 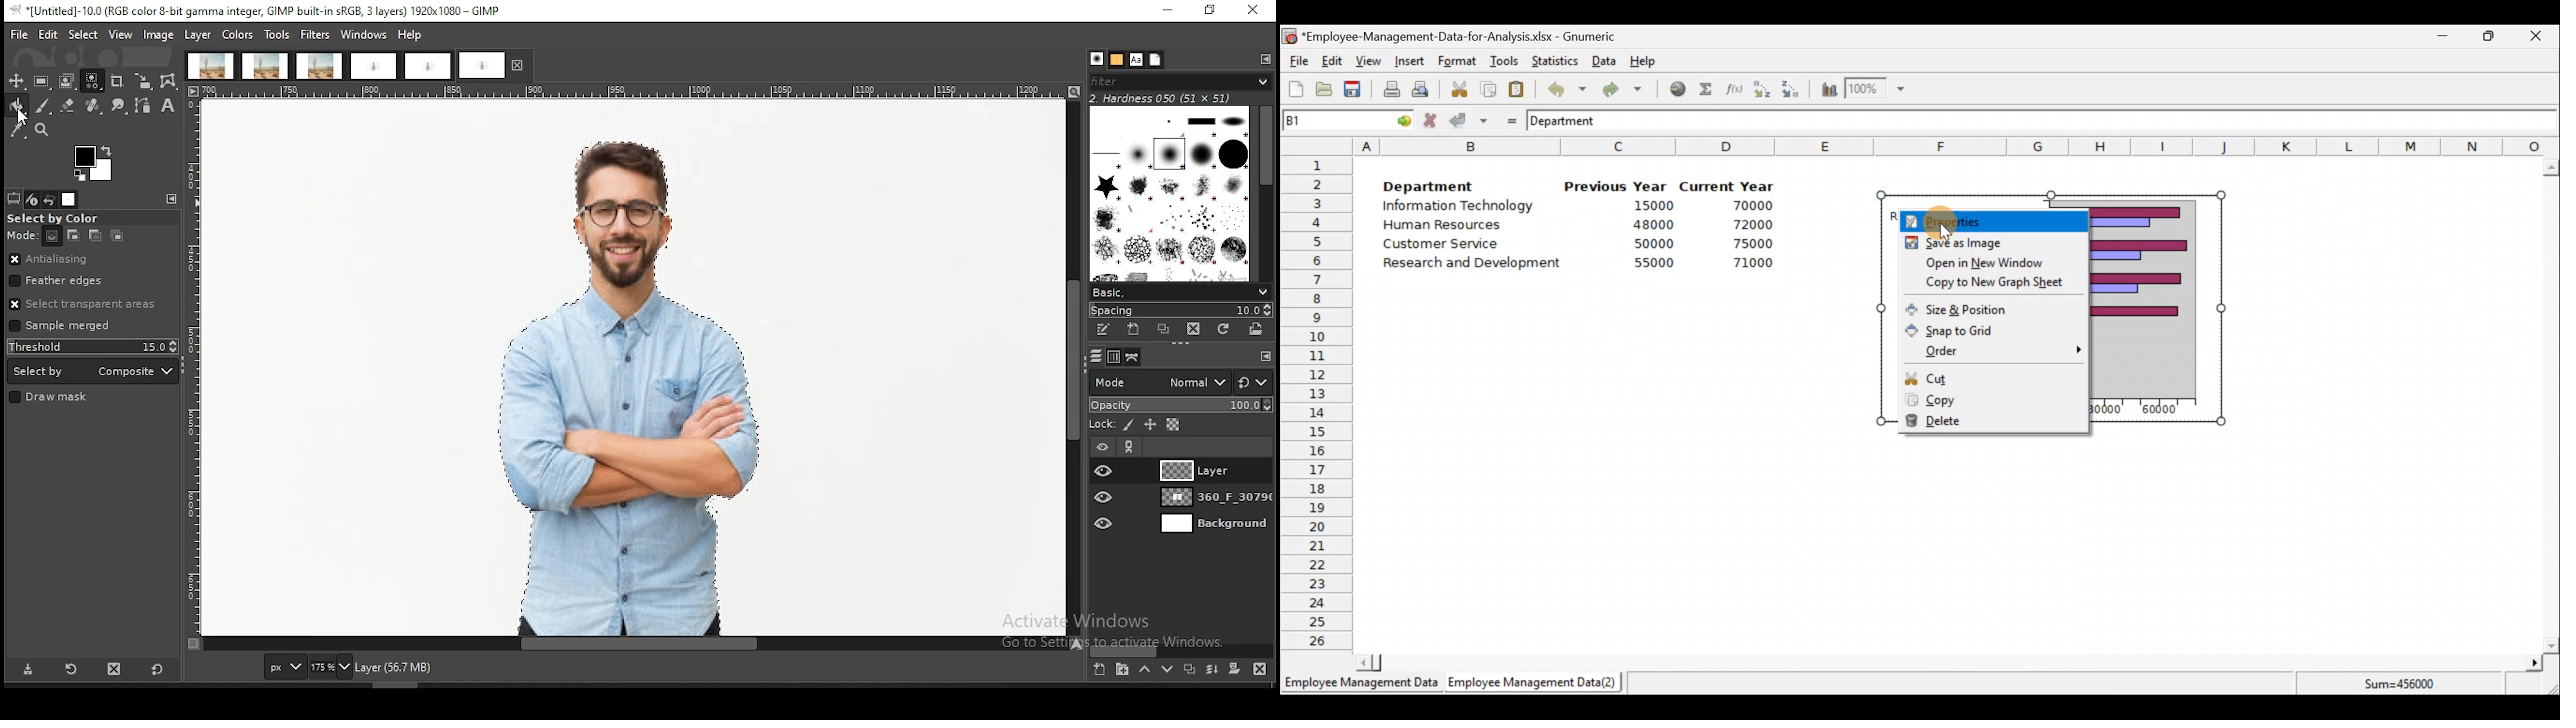 I want to click on Size & position, so click(x=1987, y=307).